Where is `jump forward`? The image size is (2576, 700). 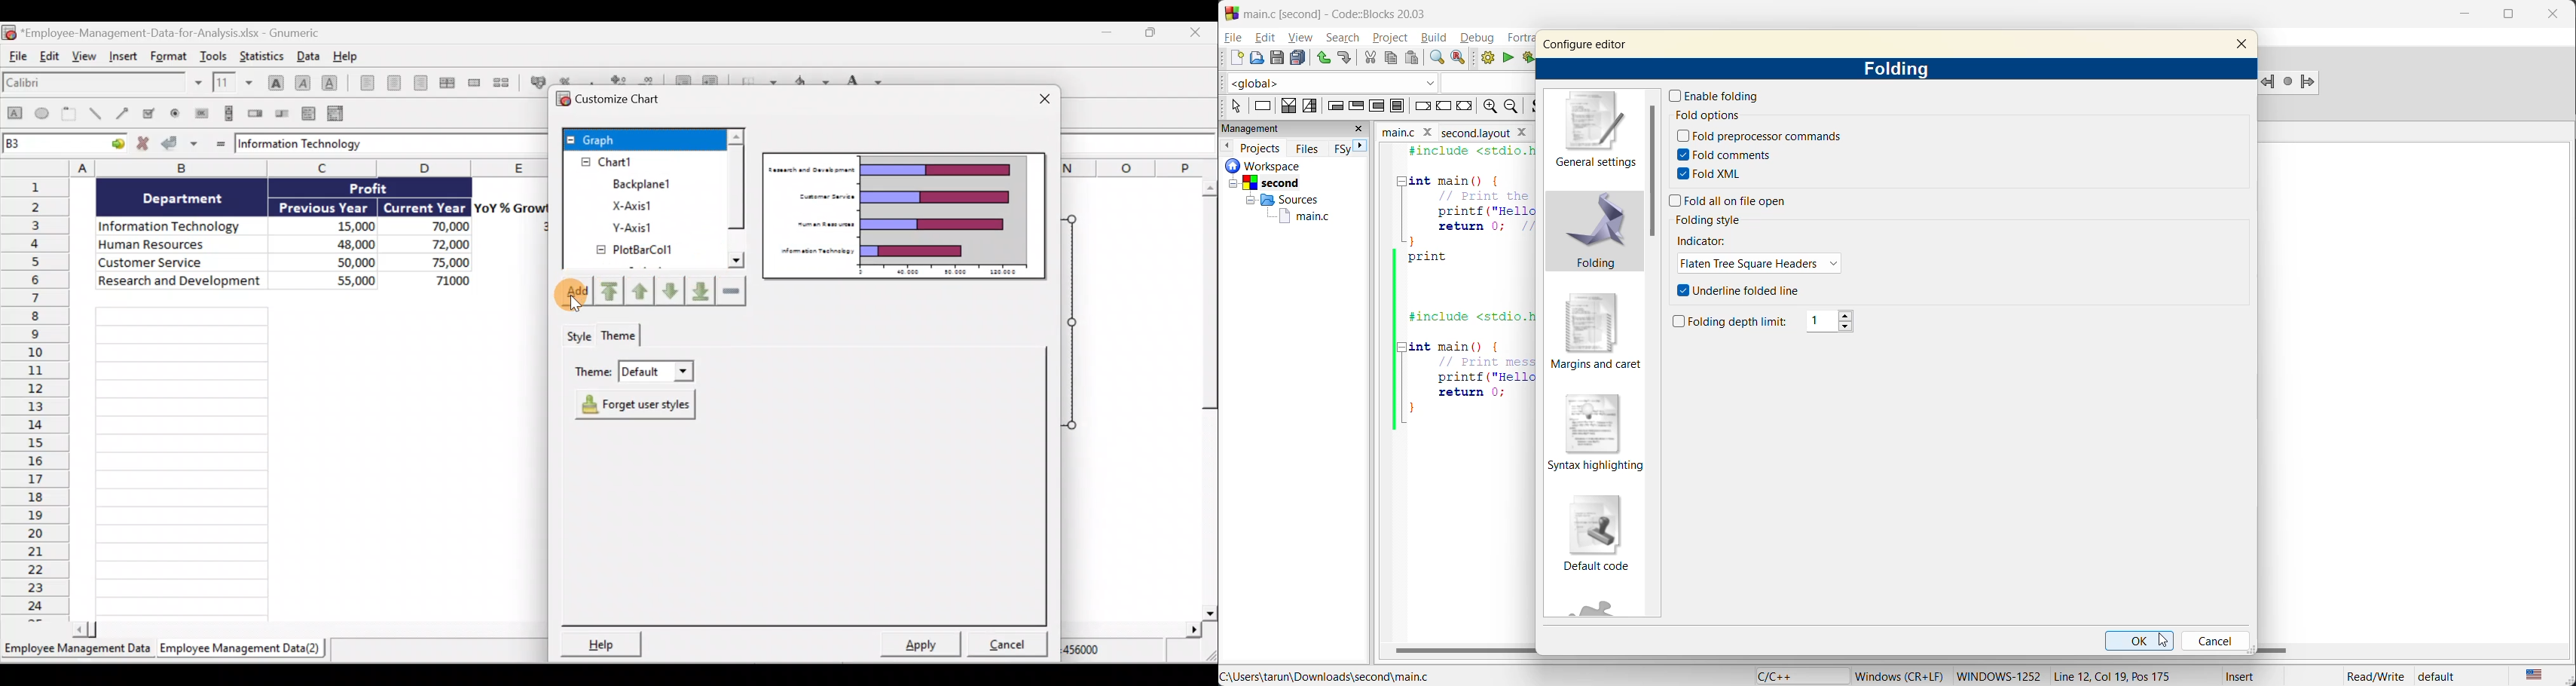
jump forward is located at coordinates (2309, 82).